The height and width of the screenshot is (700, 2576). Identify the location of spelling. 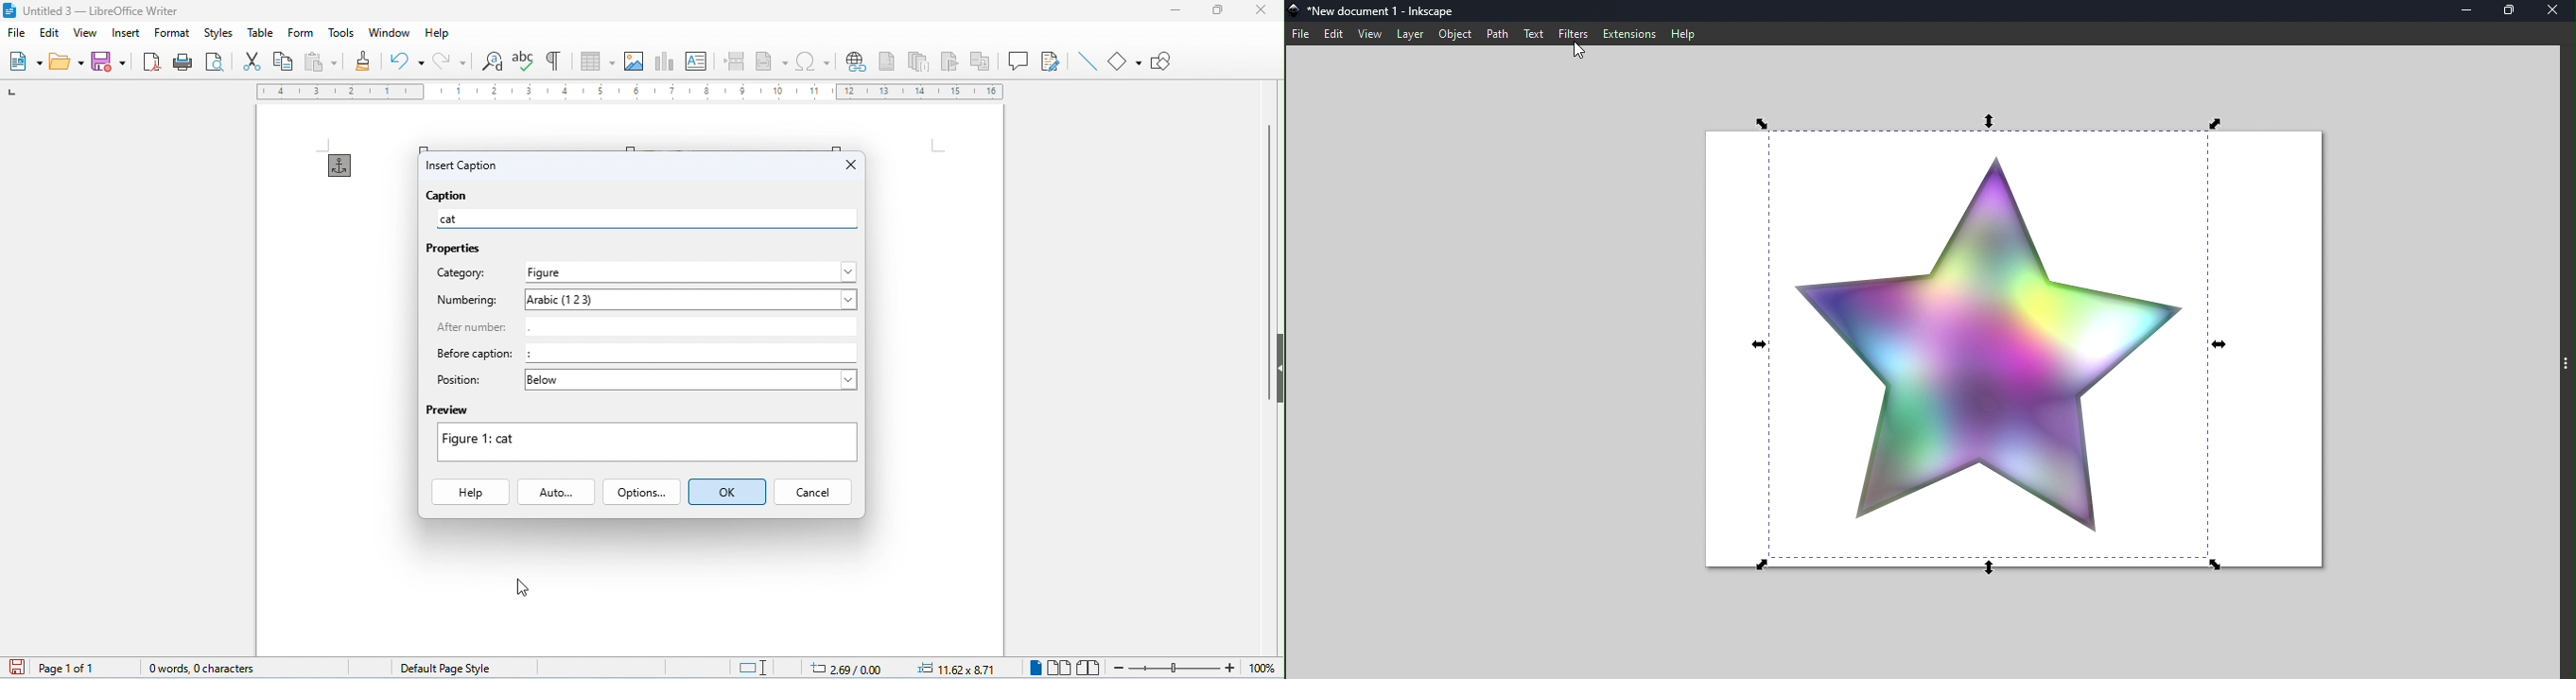
(525, 60).